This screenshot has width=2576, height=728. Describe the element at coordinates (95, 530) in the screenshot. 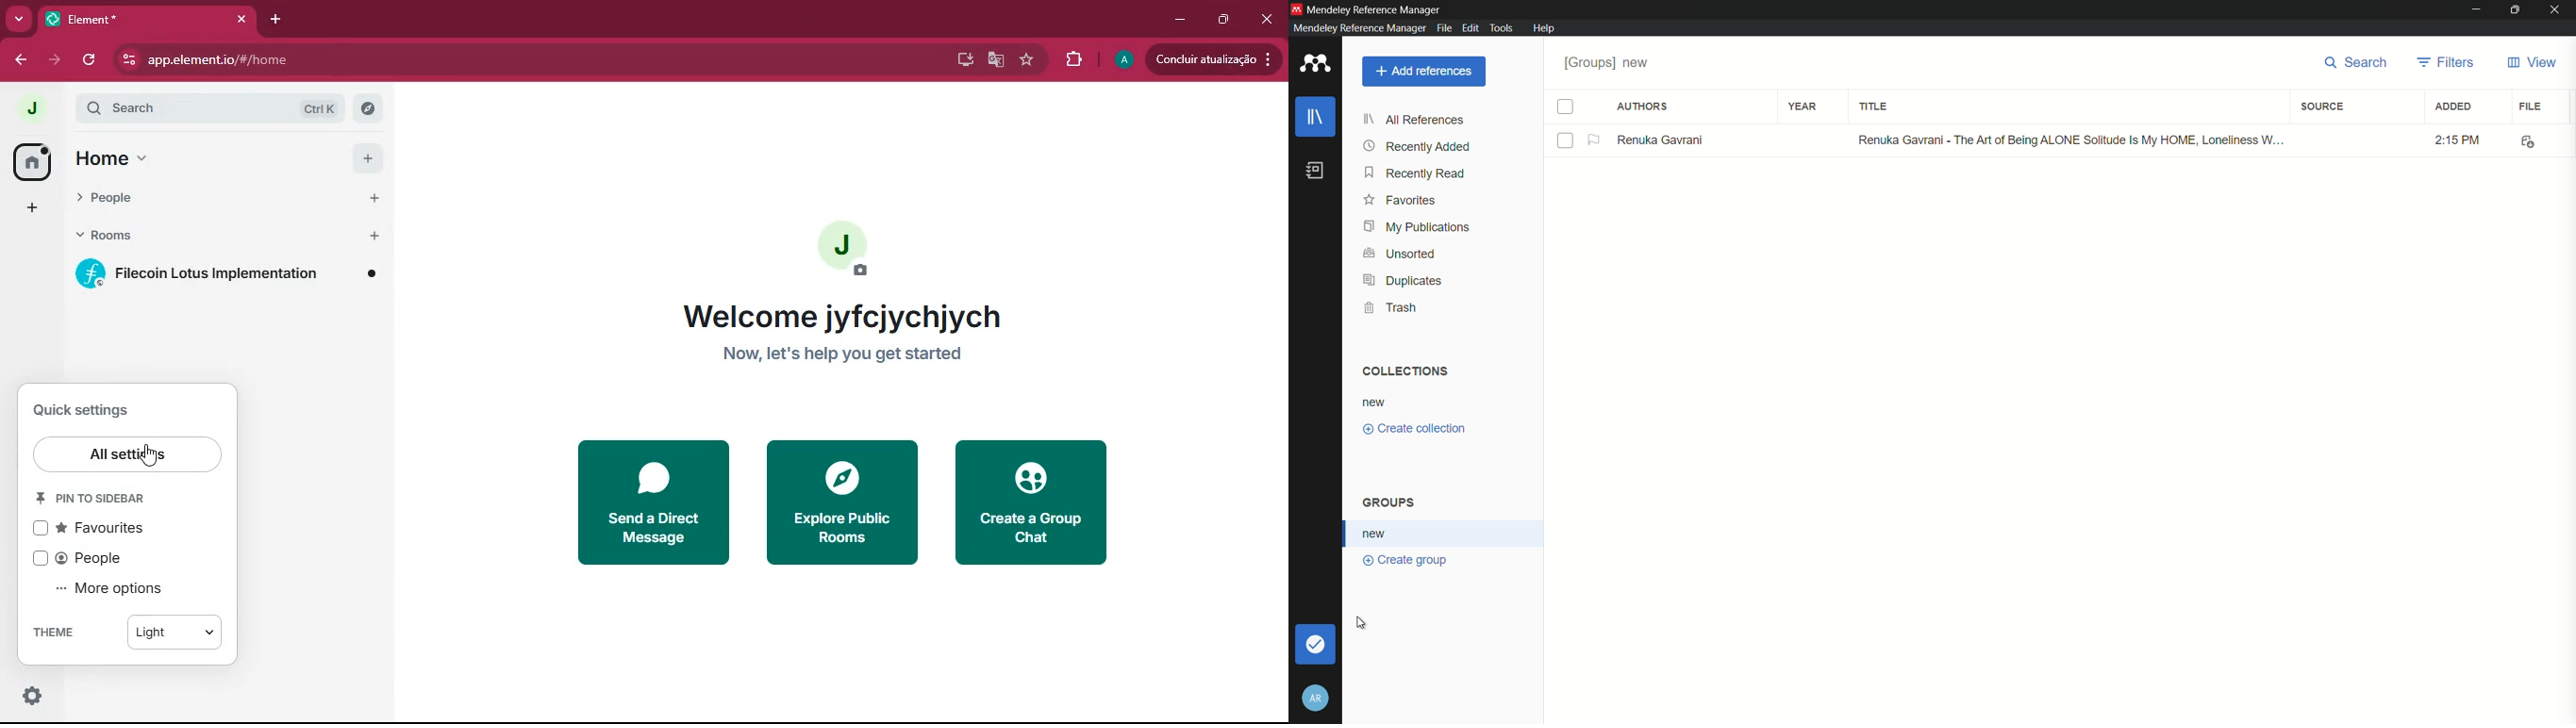

I see `favourites` at that location.